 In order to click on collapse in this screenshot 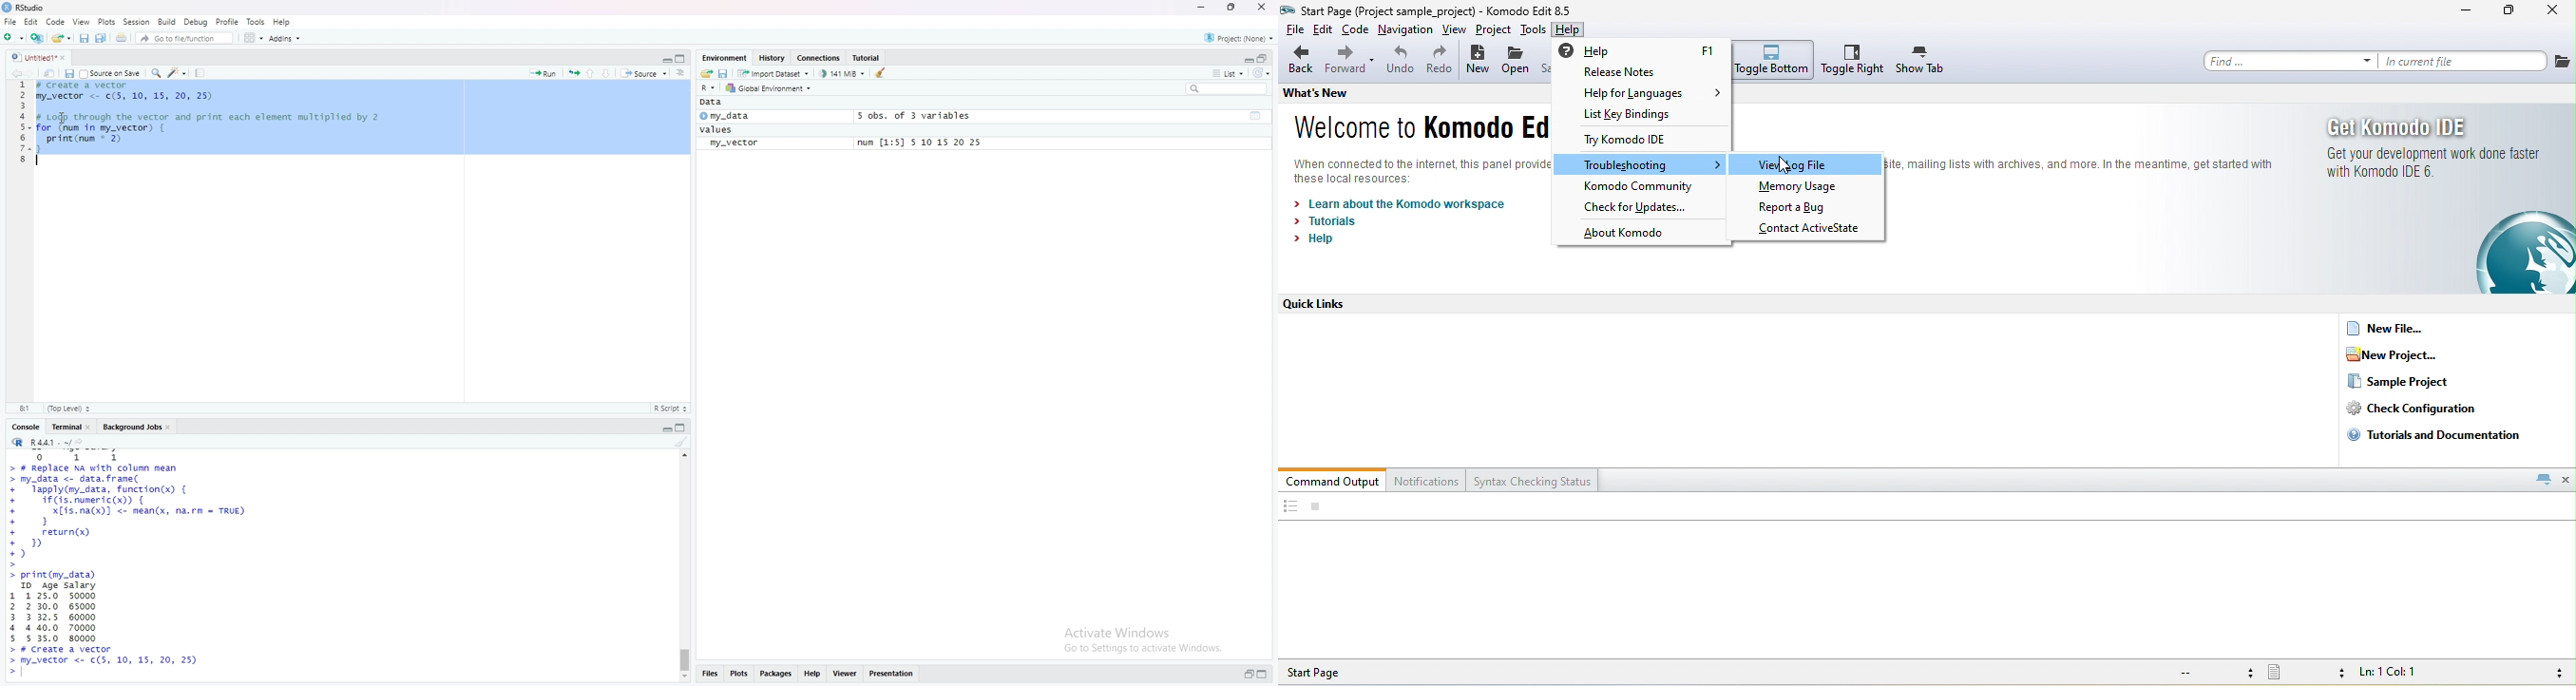, I will do `click(1266, 674)`.